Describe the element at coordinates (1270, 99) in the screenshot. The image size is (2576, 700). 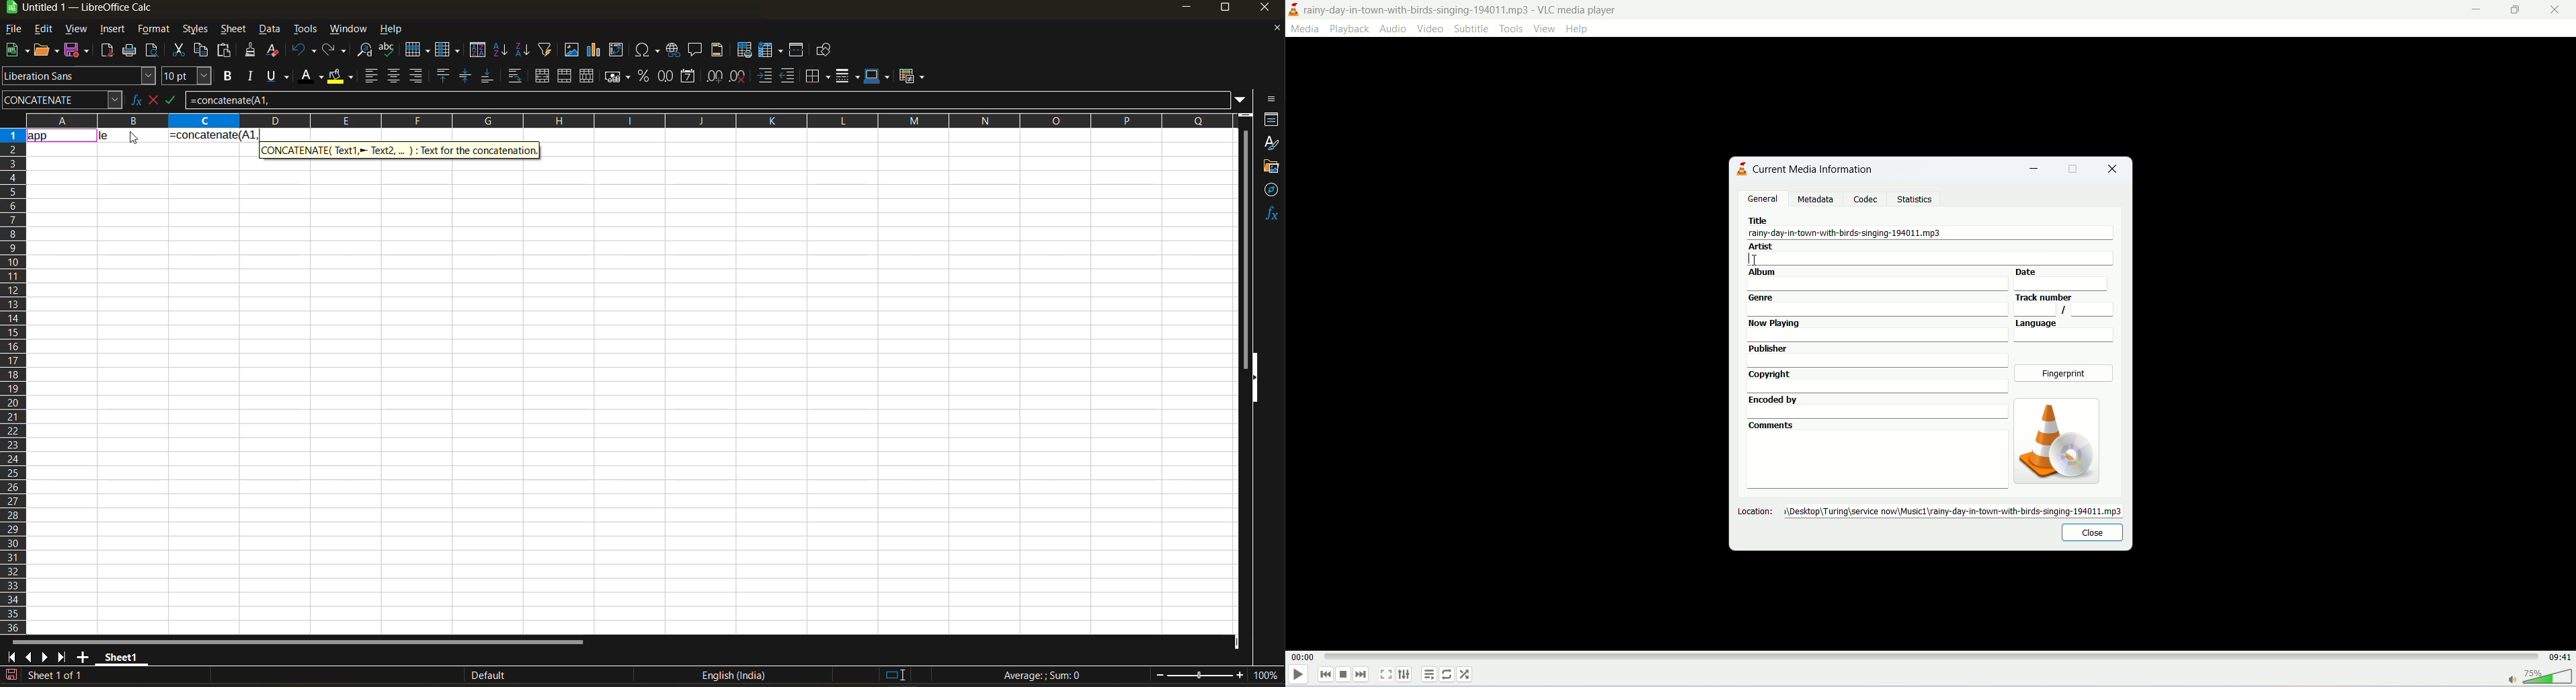
I see `sidebar settings` at that location.